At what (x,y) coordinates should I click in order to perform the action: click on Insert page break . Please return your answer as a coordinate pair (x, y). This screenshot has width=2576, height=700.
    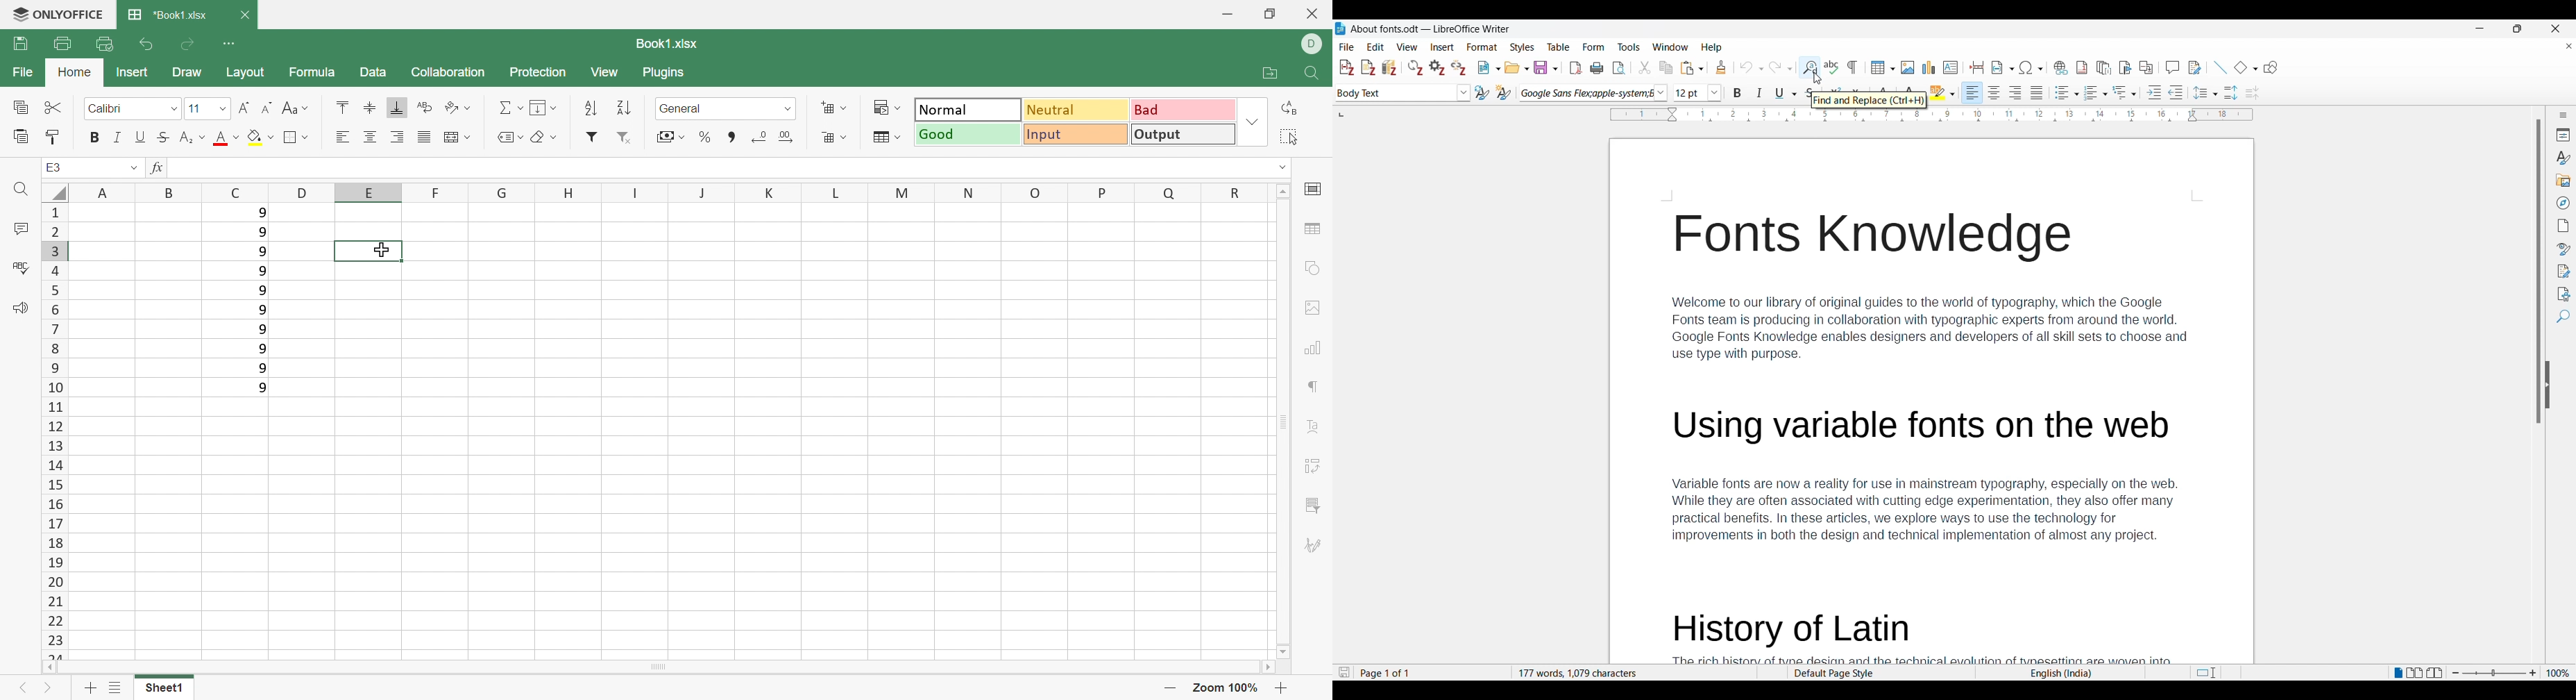
    Looking at the image, I should click on (1977, 67).